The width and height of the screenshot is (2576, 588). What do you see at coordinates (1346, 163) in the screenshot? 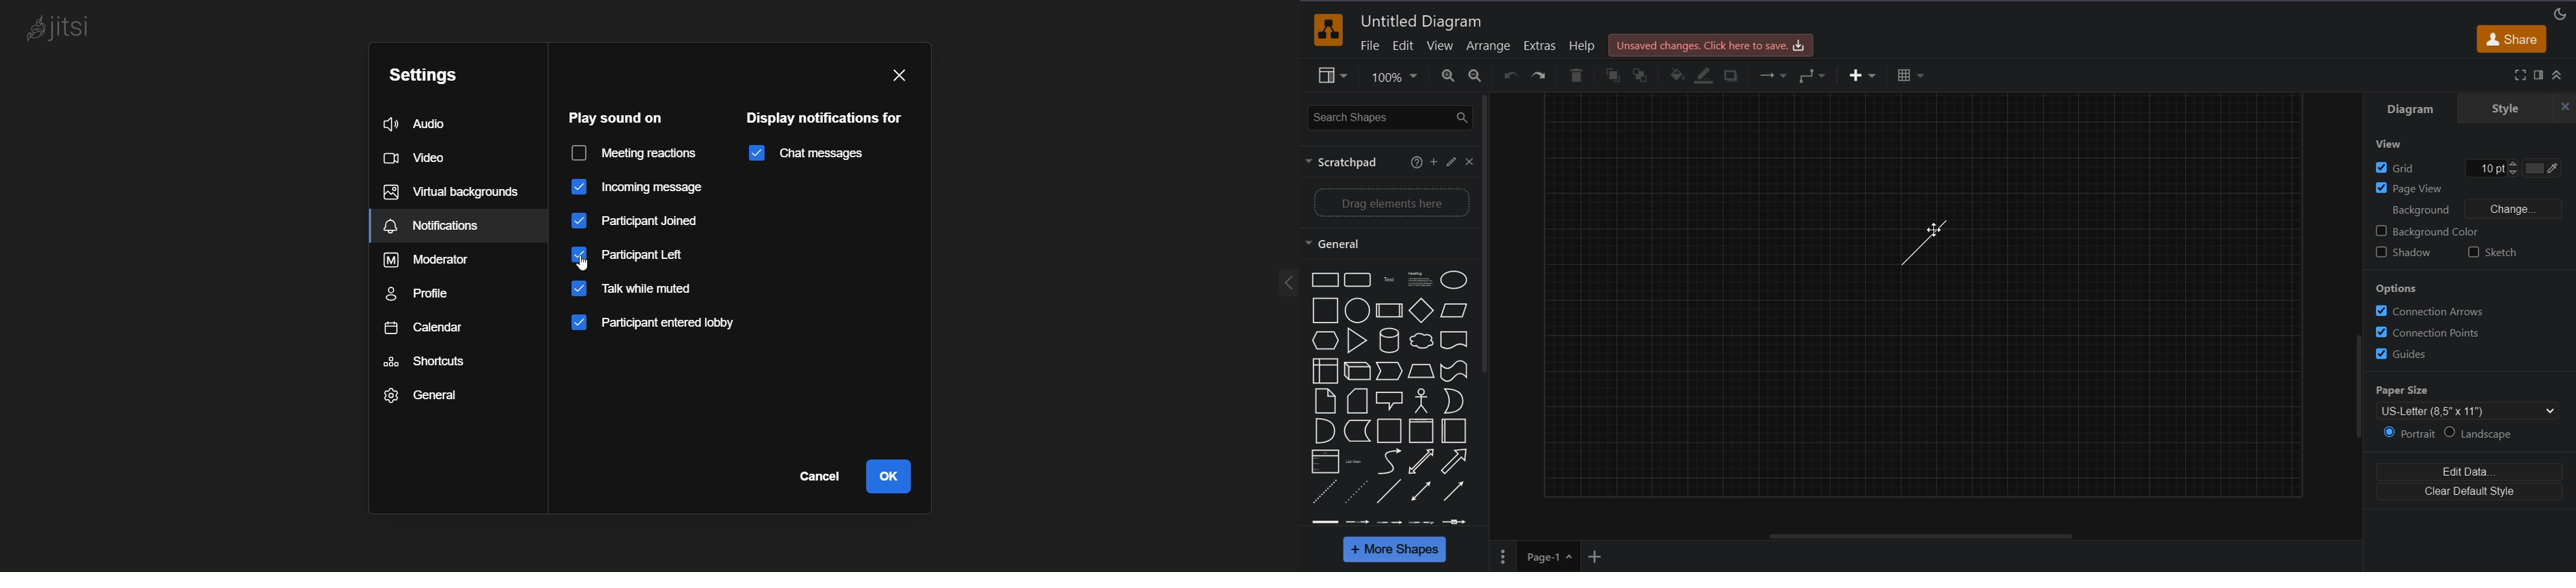
I see `scratchpad` at bounding box center [1346, 163].